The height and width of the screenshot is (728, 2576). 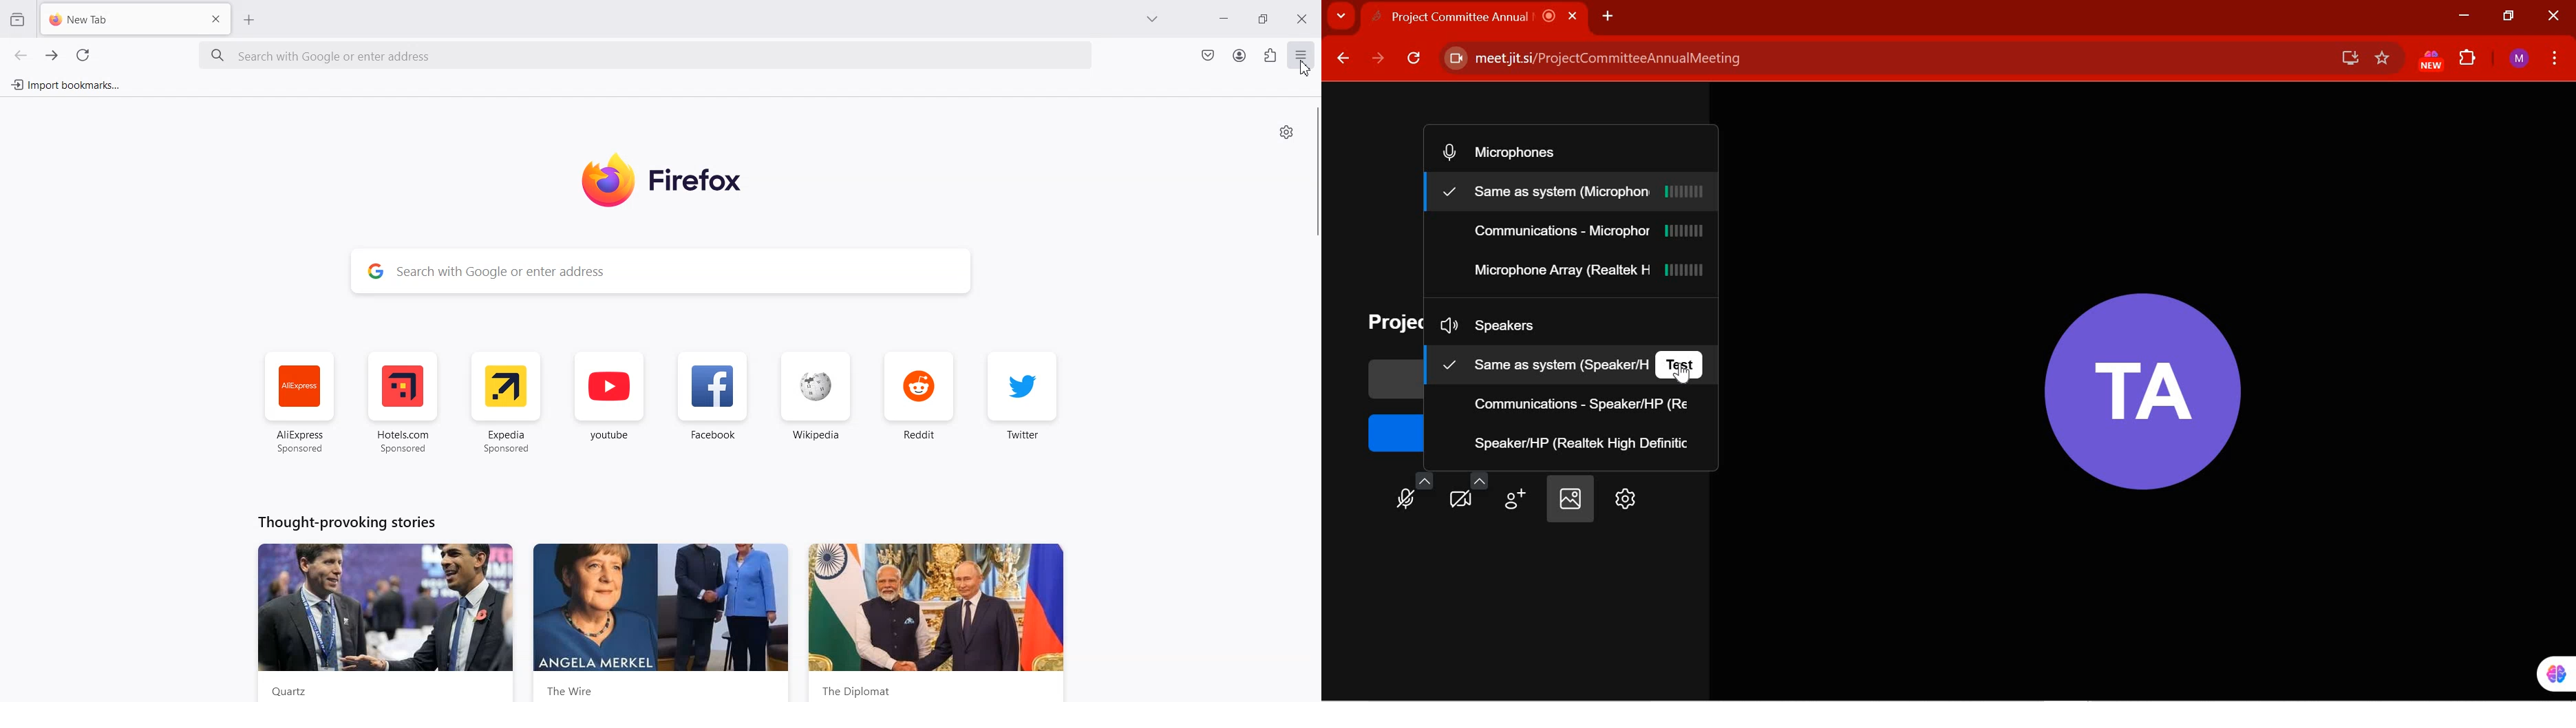 What do you see at coordinates (405, 401) in the screenshot?
I see `Hotel.com Sponsored` at bounding box center [405, 401].